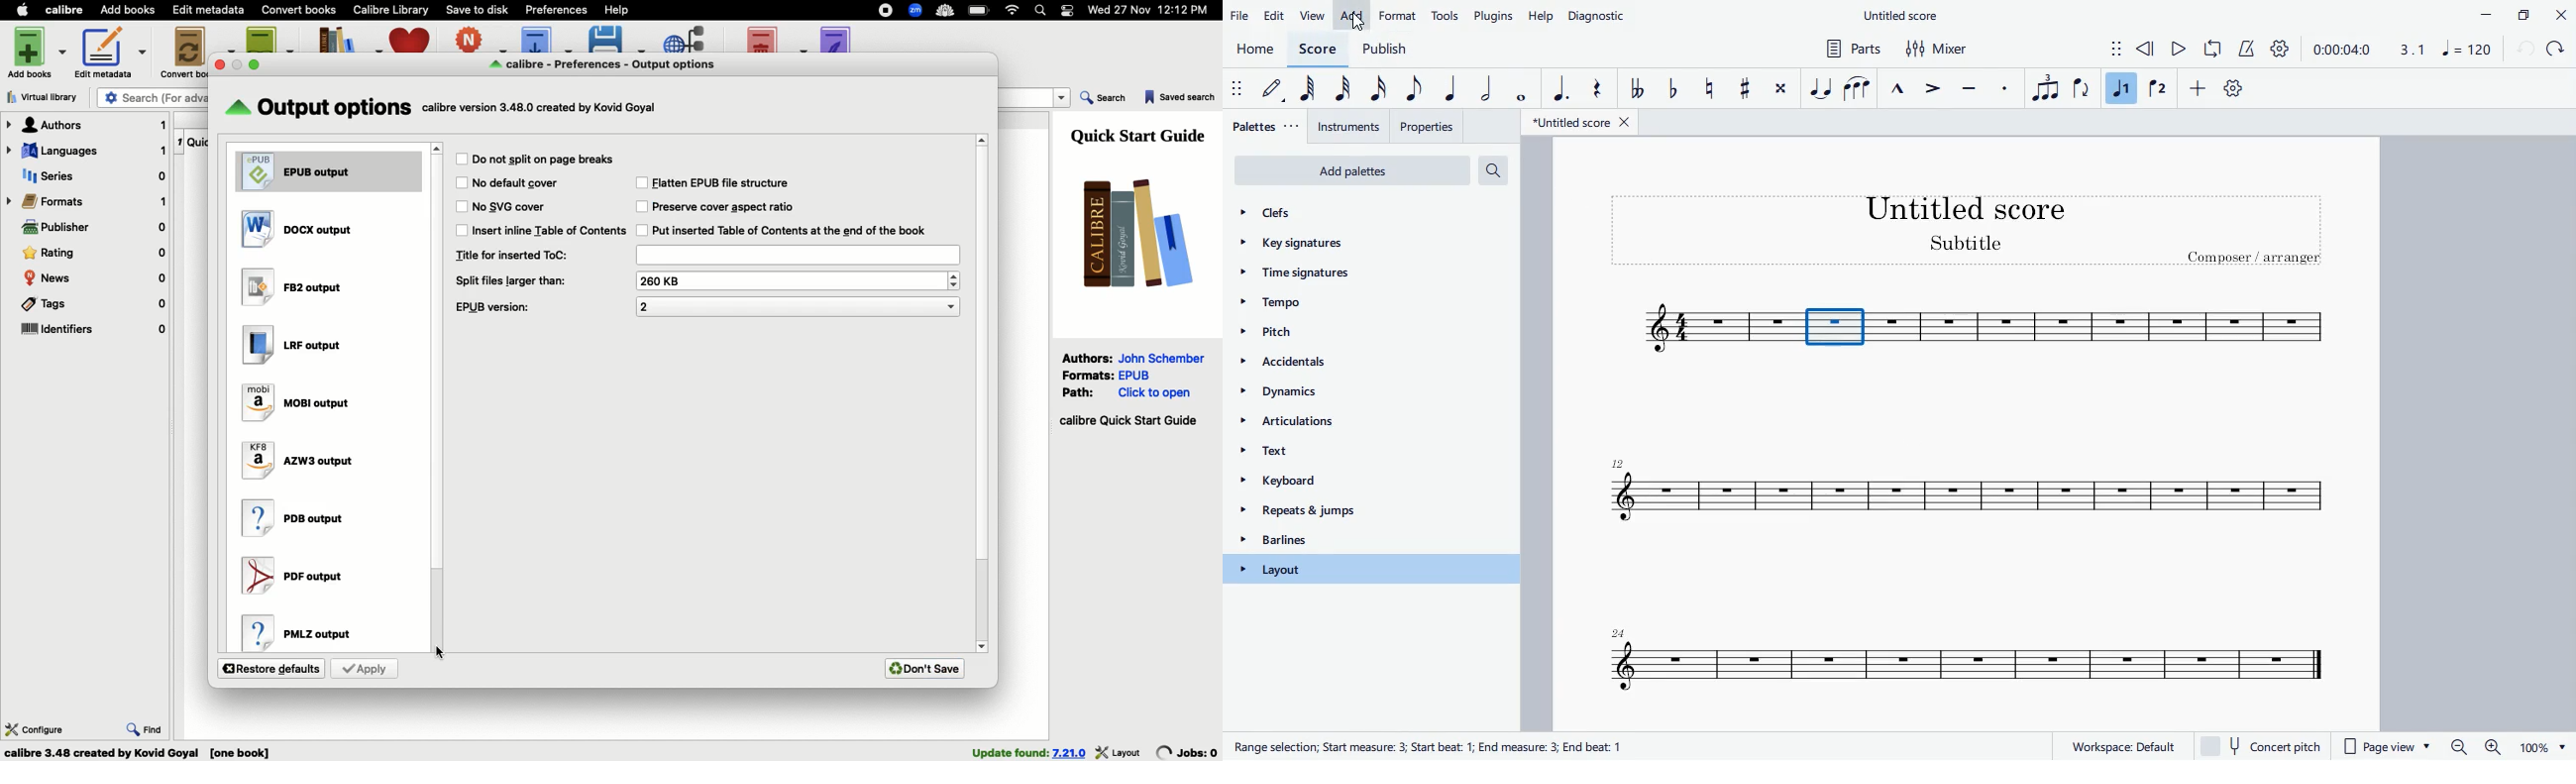  I want to click on Internet, so click(1013, 10).